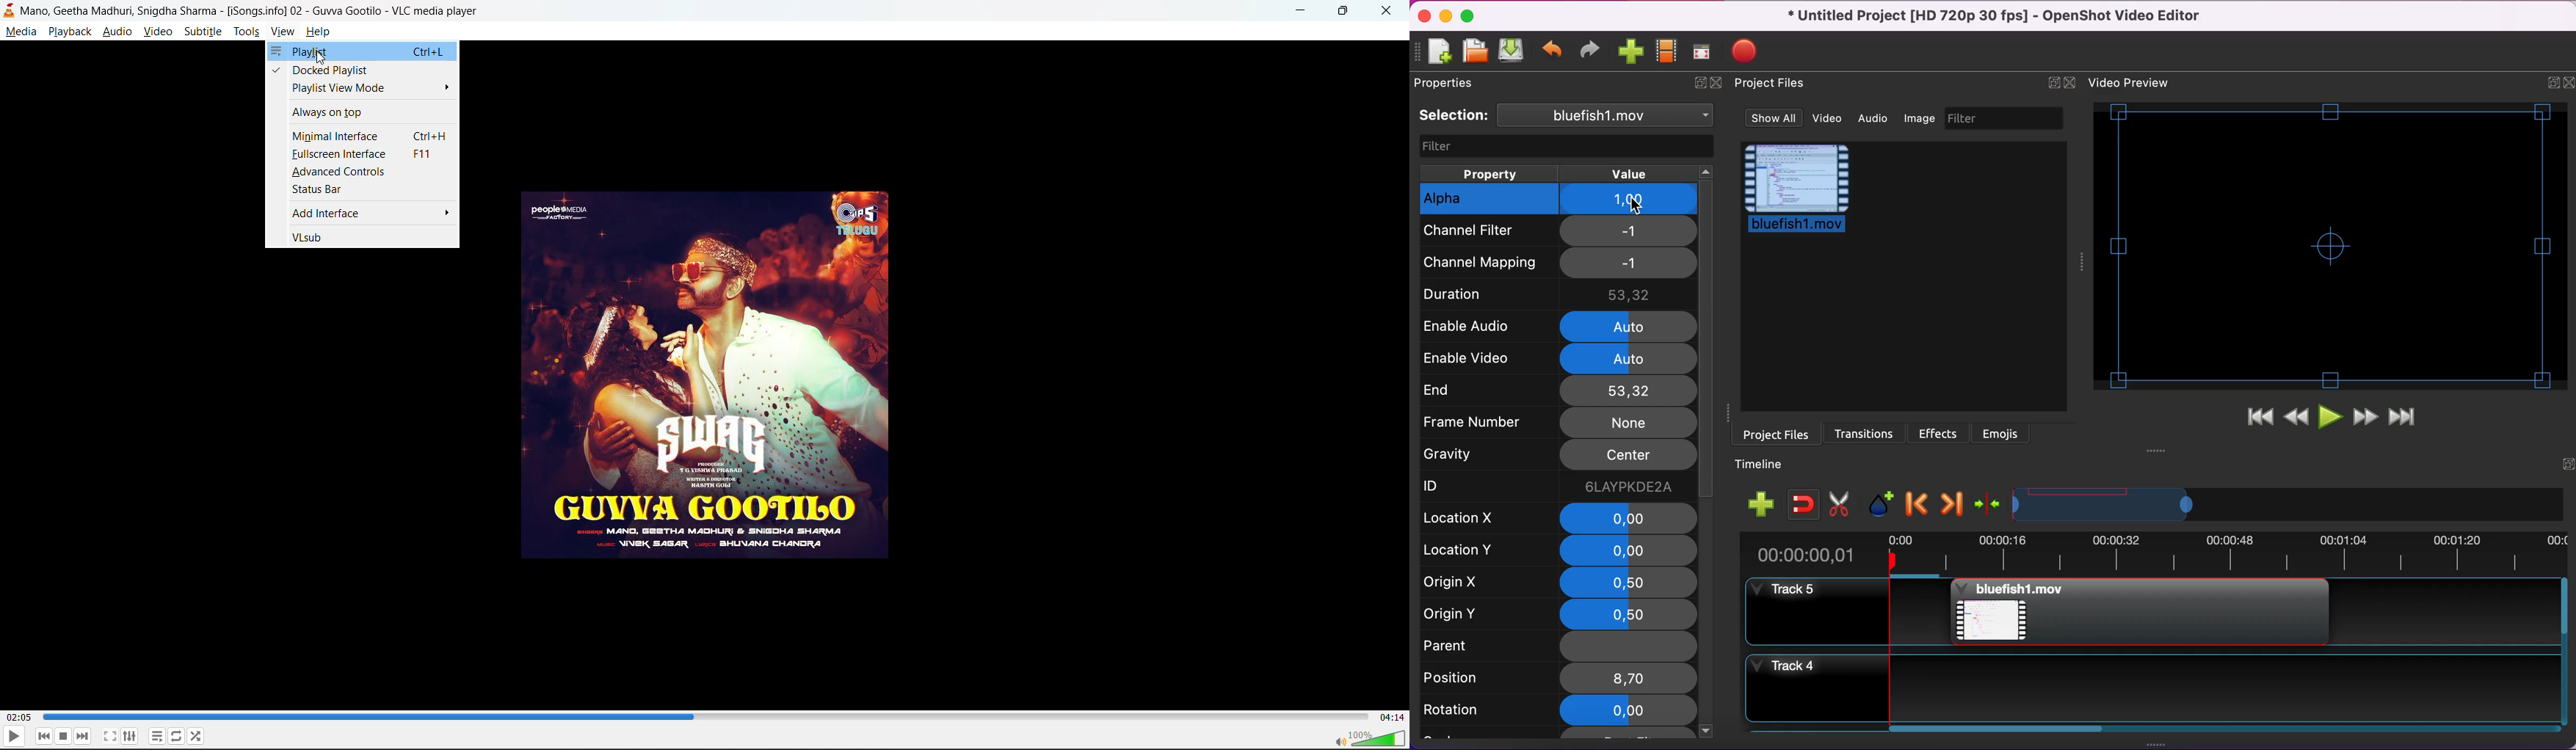 Image resolution: width=2576 pixels, height=756 pixels. Describe the element at coordinates (534, 716) in the screenshot. I see `track slider` at that location.